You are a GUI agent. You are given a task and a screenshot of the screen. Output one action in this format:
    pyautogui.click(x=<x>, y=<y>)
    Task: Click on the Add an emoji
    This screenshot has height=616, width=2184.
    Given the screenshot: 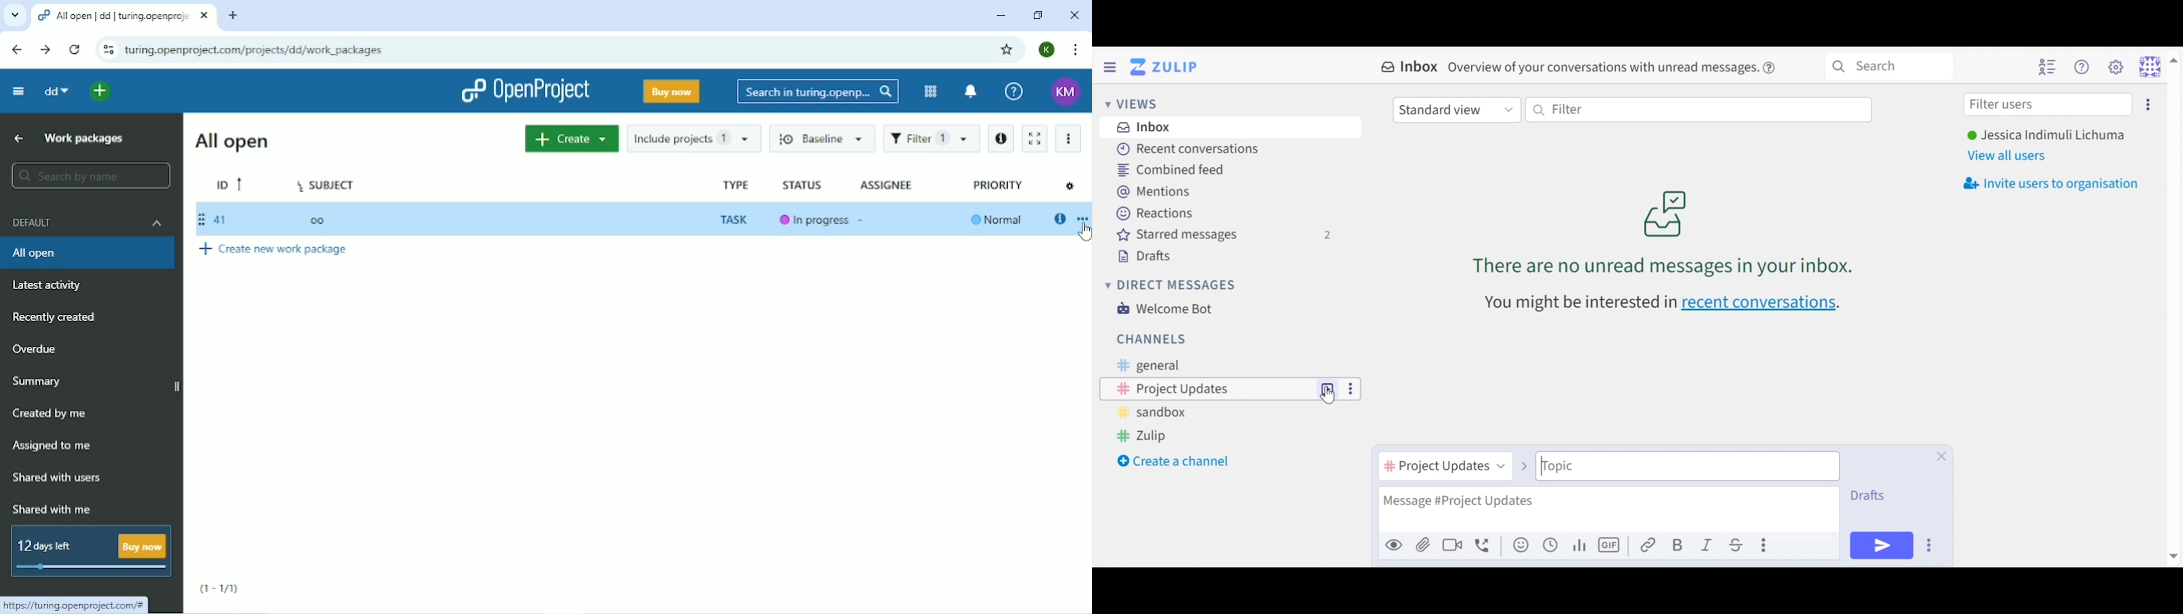 What is the action you would take?
    pyautogui.click(x=1521, y=545)
    